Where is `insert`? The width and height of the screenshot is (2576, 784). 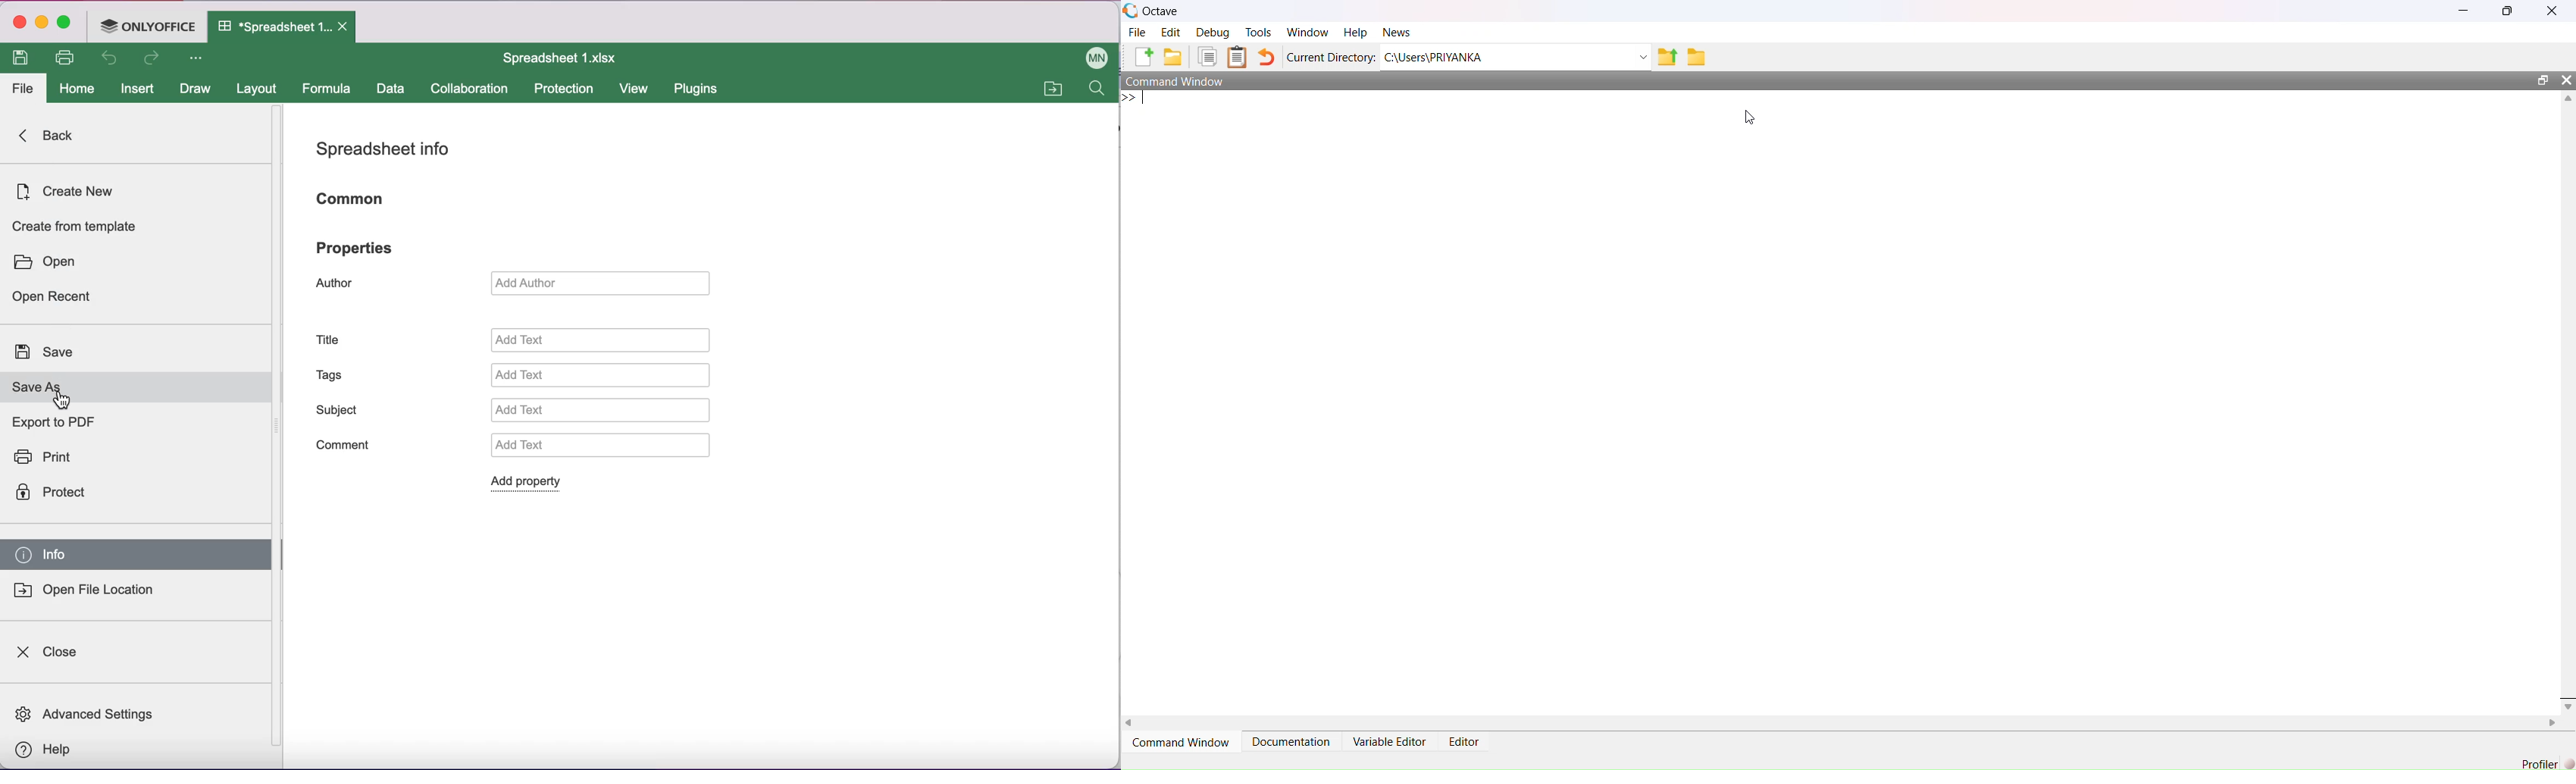
insert is located at coordinates (137, 86).